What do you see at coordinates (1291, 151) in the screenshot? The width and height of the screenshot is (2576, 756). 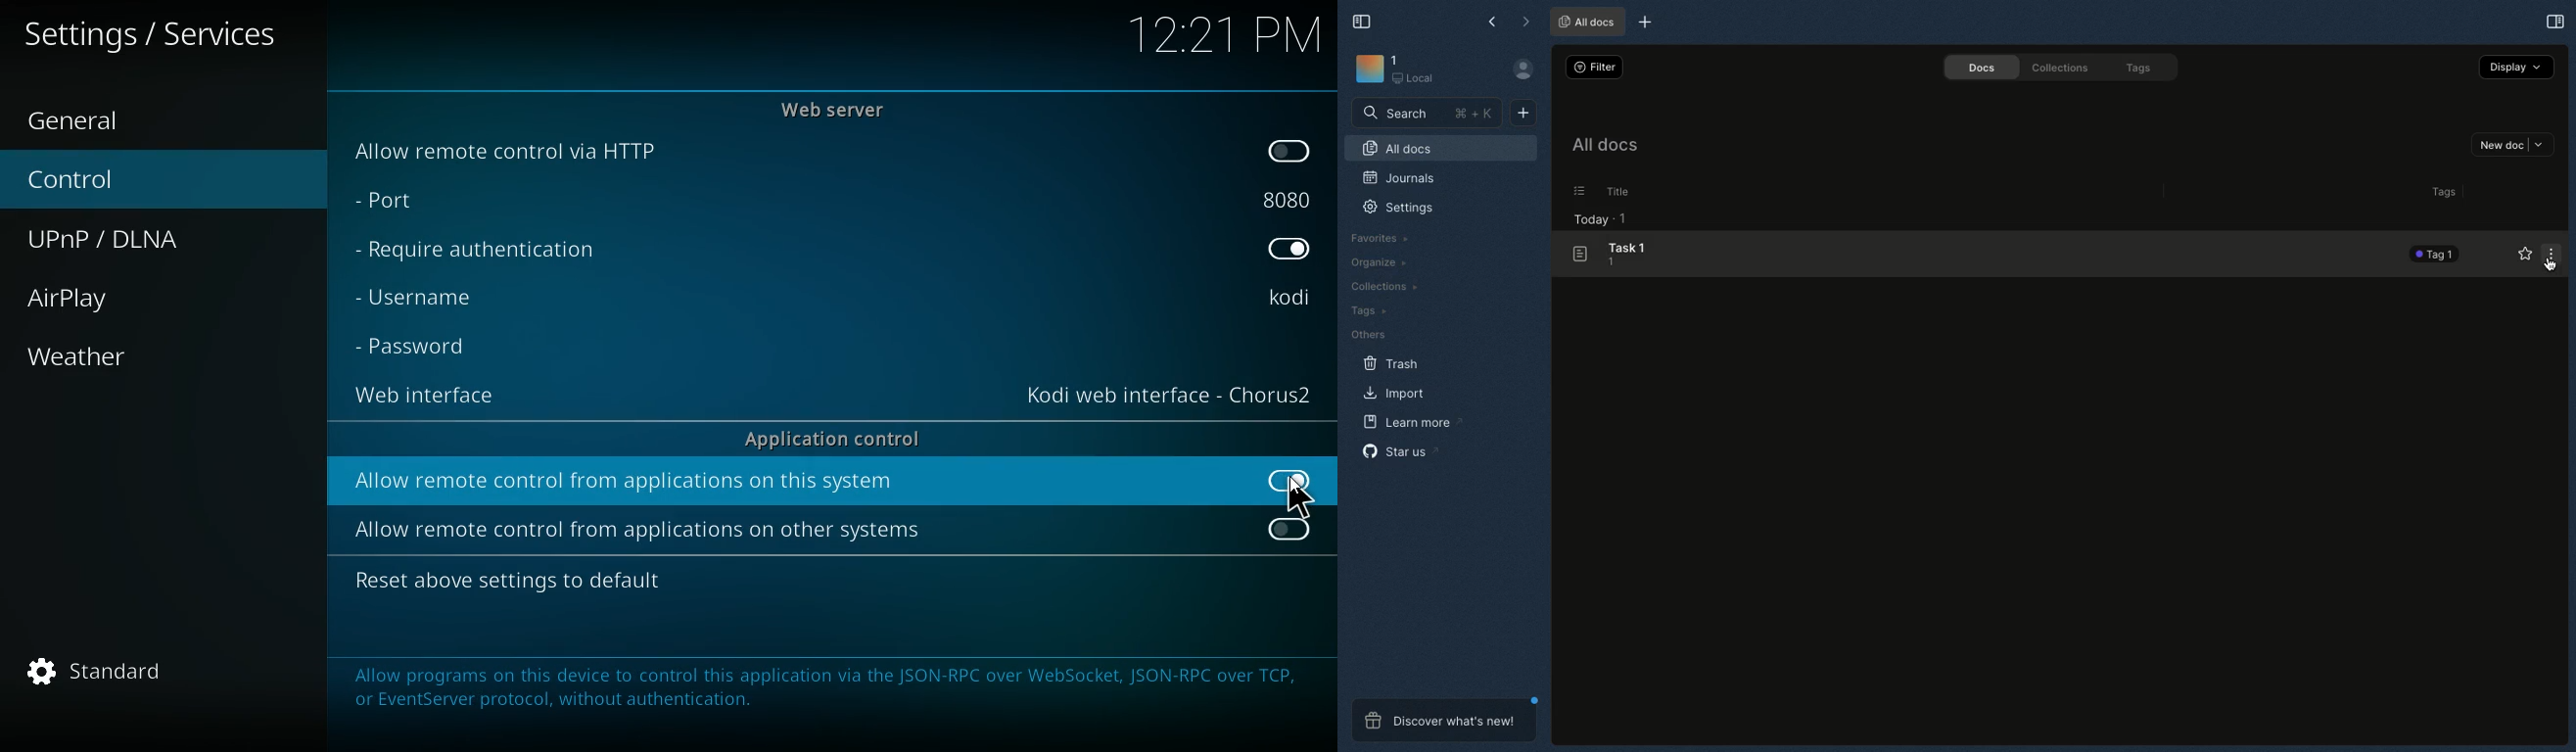 I see `off` at bounding box center [1291, 151].